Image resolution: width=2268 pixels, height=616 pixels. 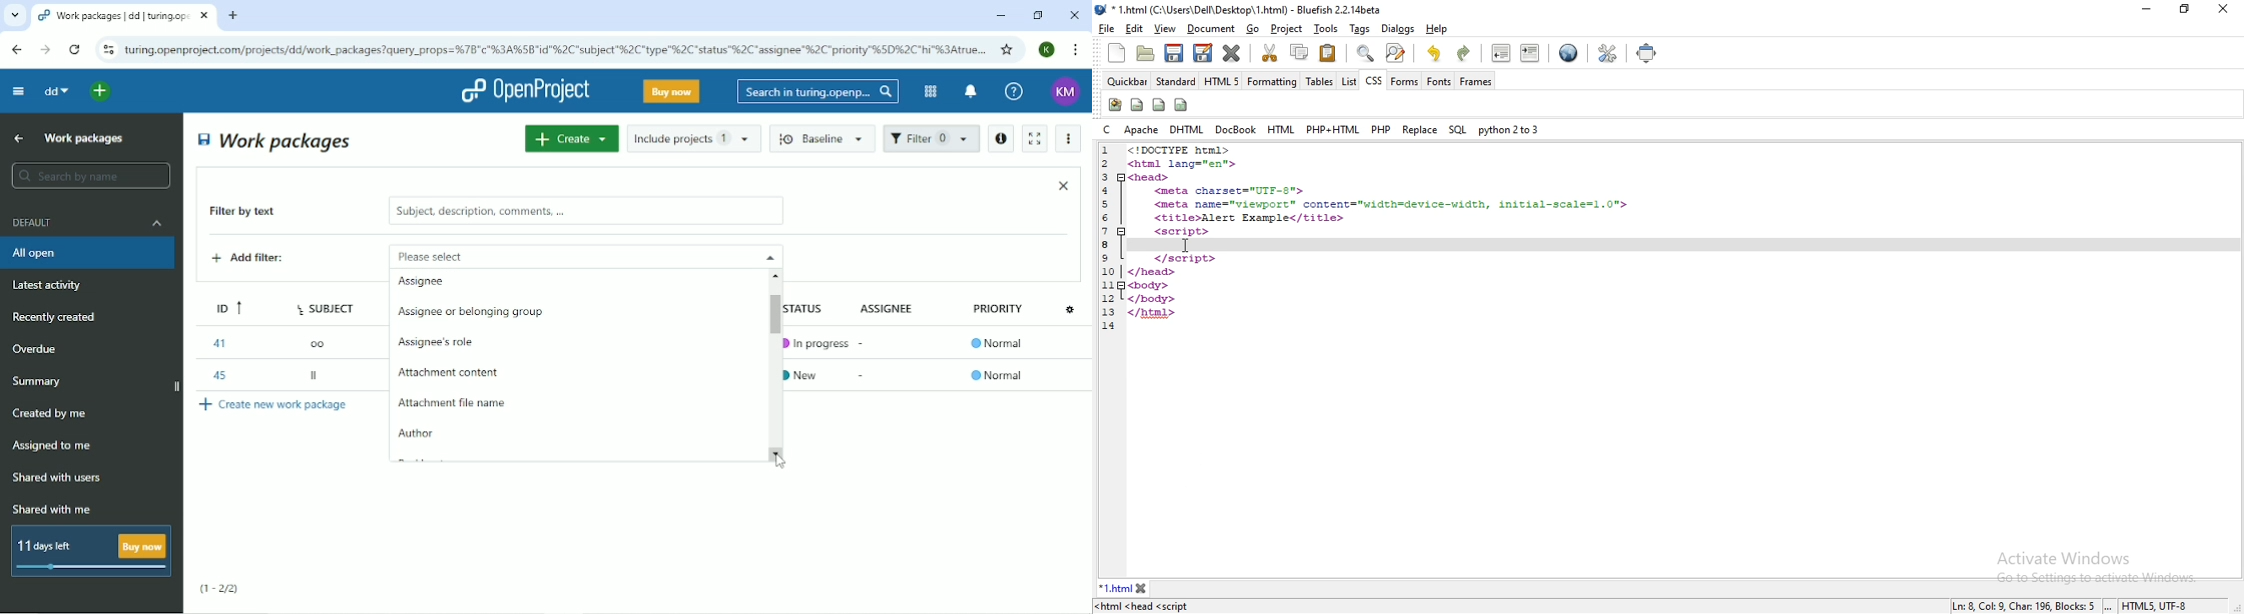 What do you see at coordinates (101, 91) in the screenshot?
I see `Open quick add menu` at bounding box center [101, 91].